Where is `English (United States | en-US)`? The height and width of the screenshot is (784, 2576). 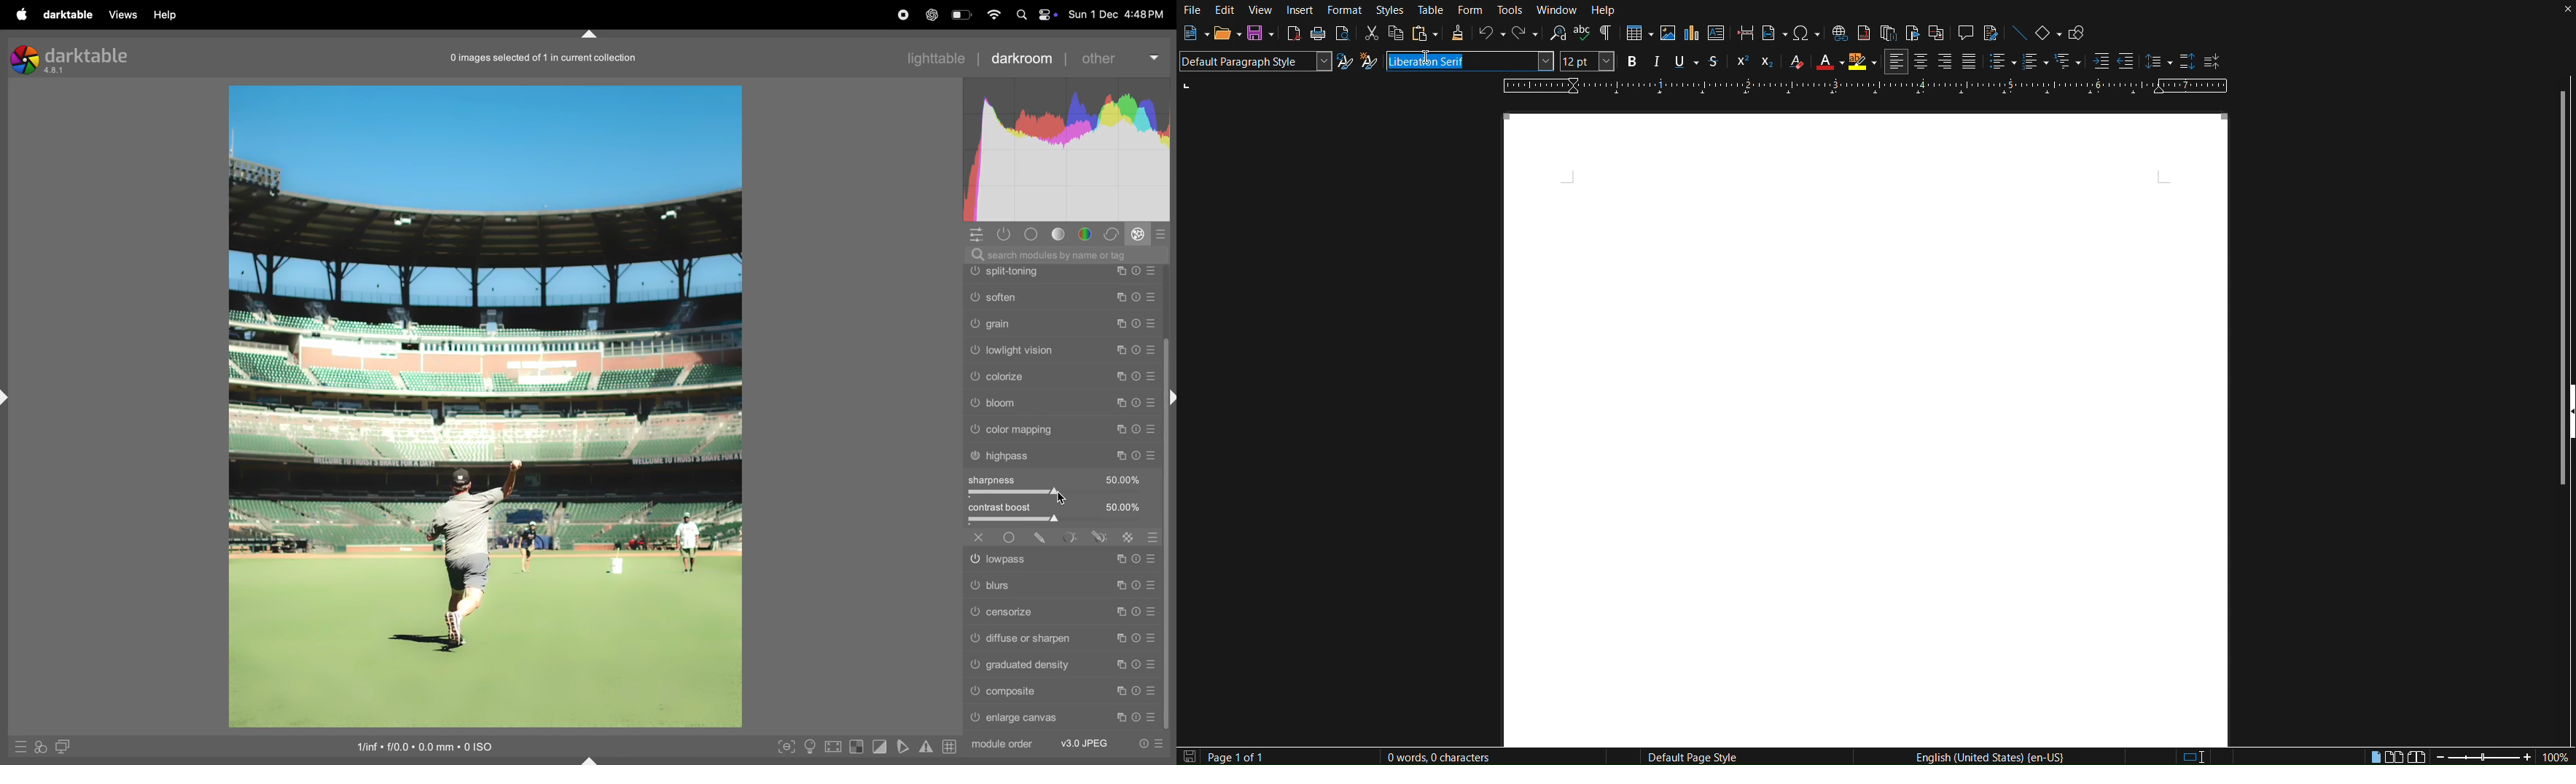 English (United States | en-US) is located at coordinates (1993, 757).